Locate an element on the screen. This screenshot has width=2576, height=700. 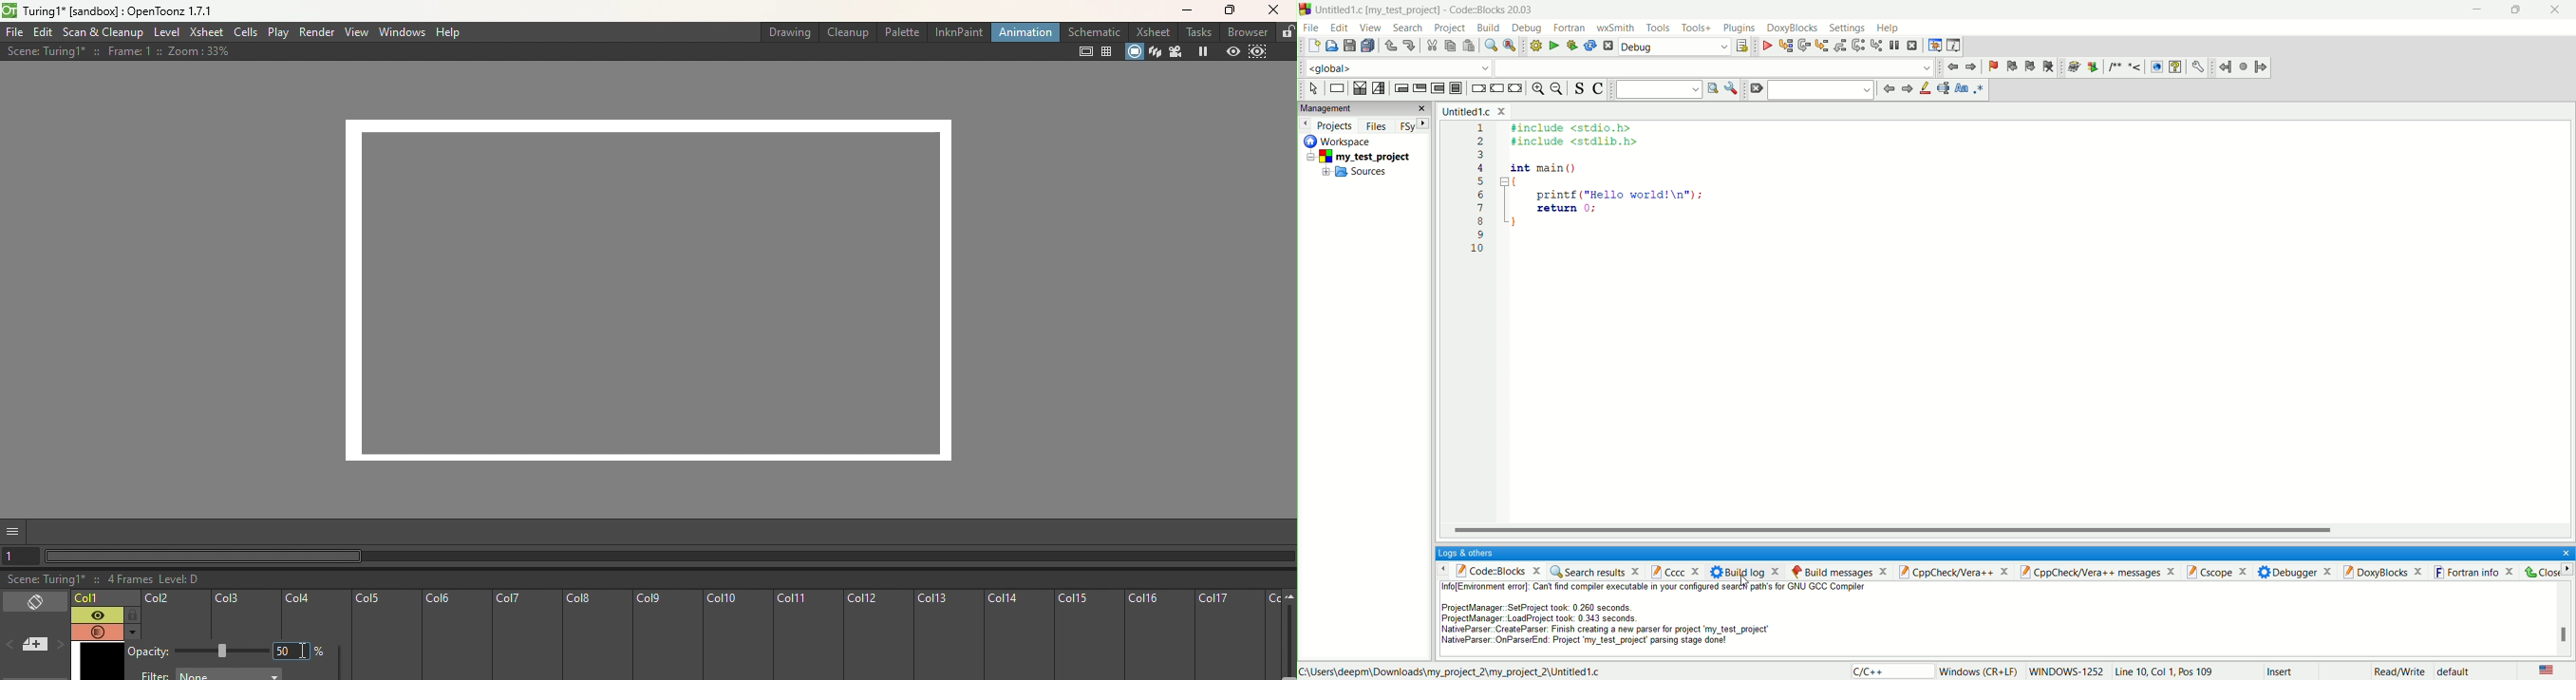
match case is located at coordinates (1962, 88).